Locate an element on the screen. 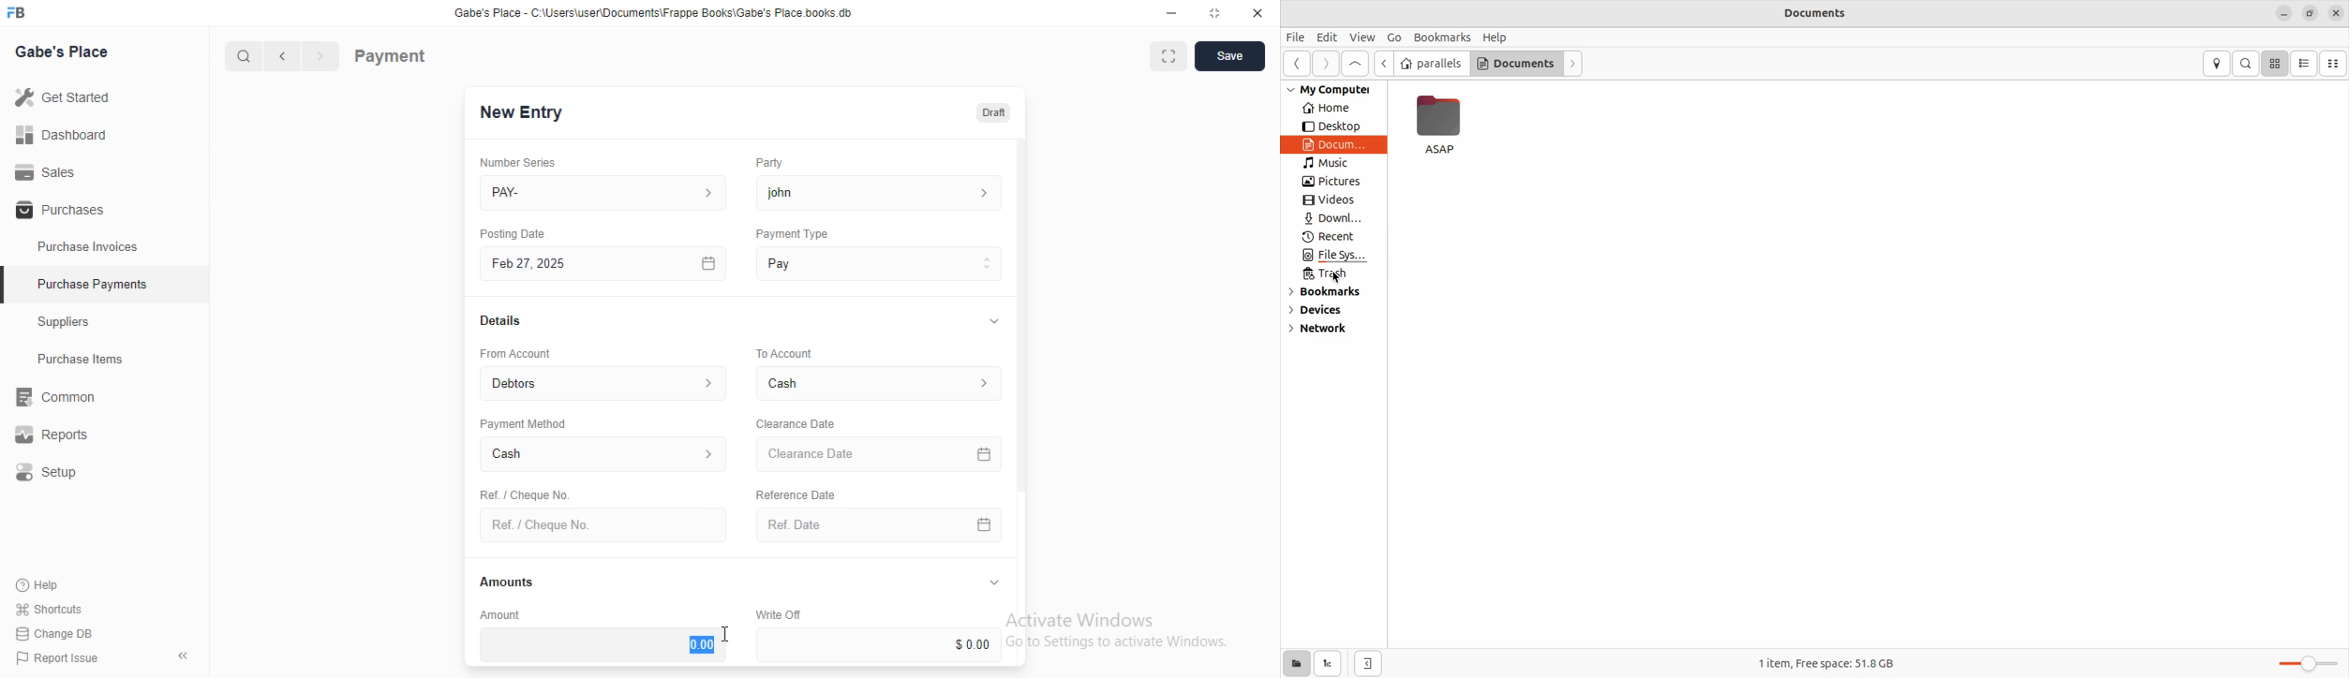 This screenshot has height=700, width=2352. Get Started is located at coordinates (62, 96).